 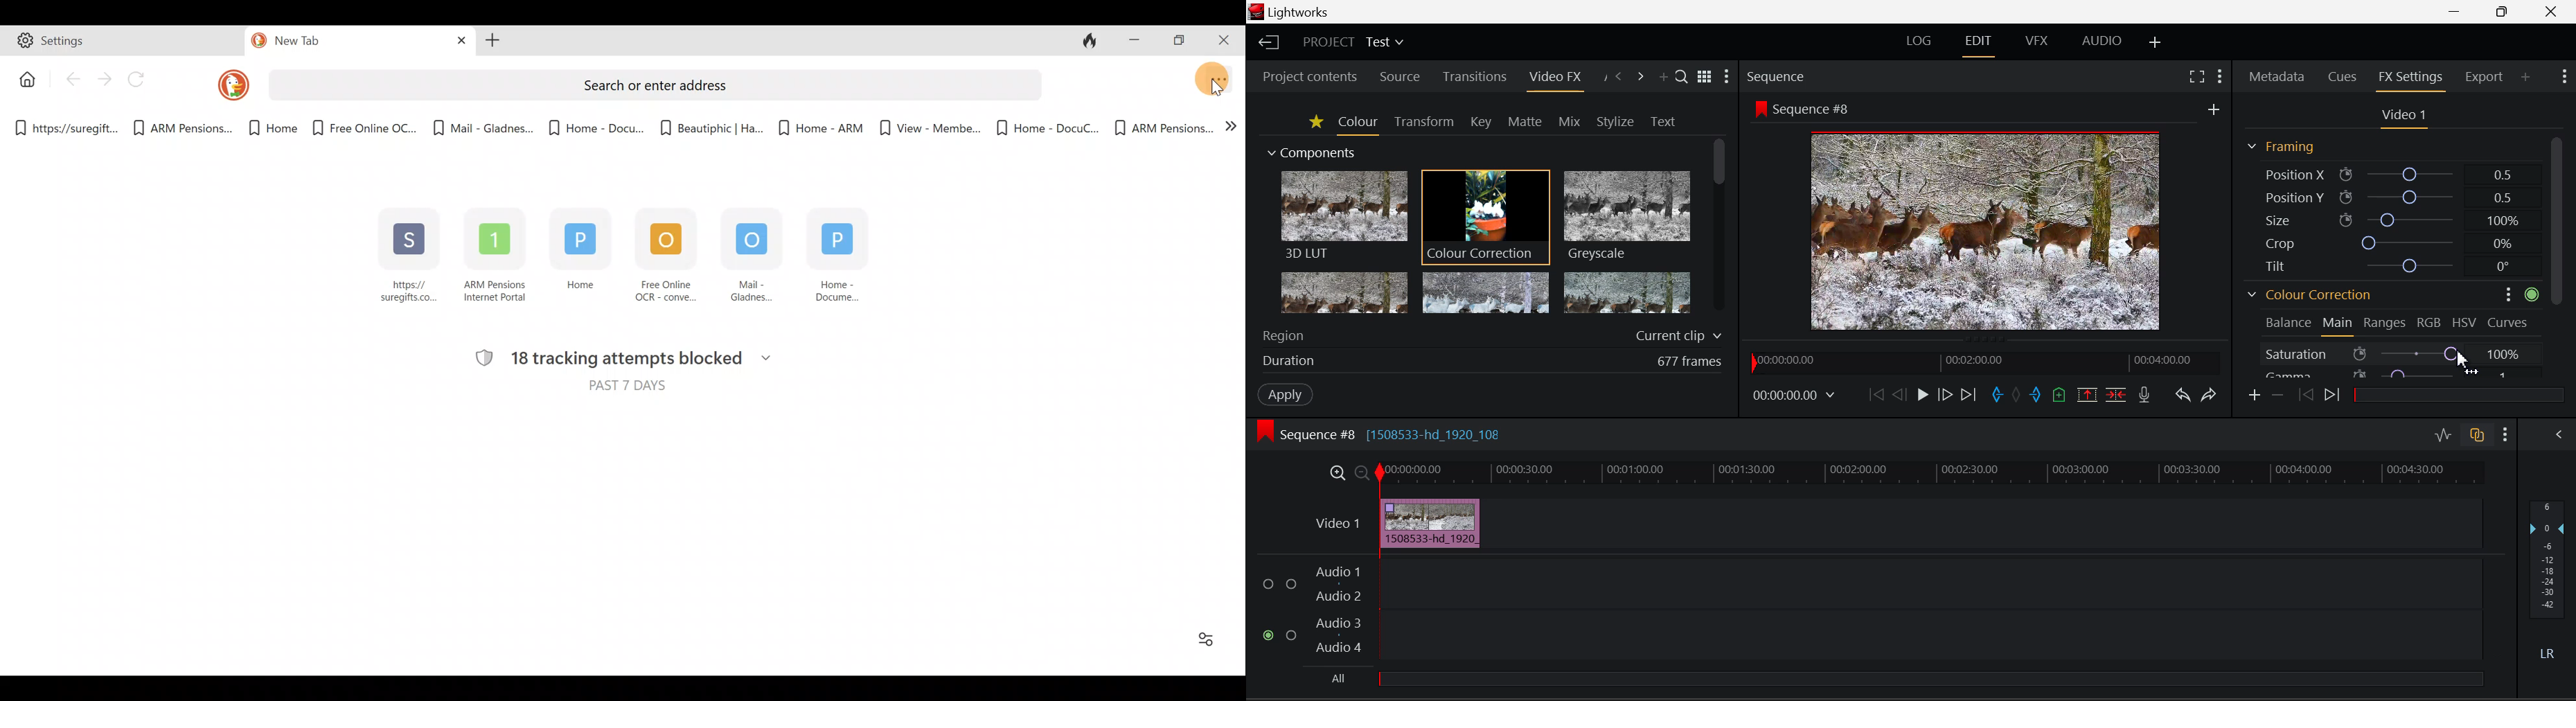 I want to click on Home - DocuC..., so click(x=1046, y=126).